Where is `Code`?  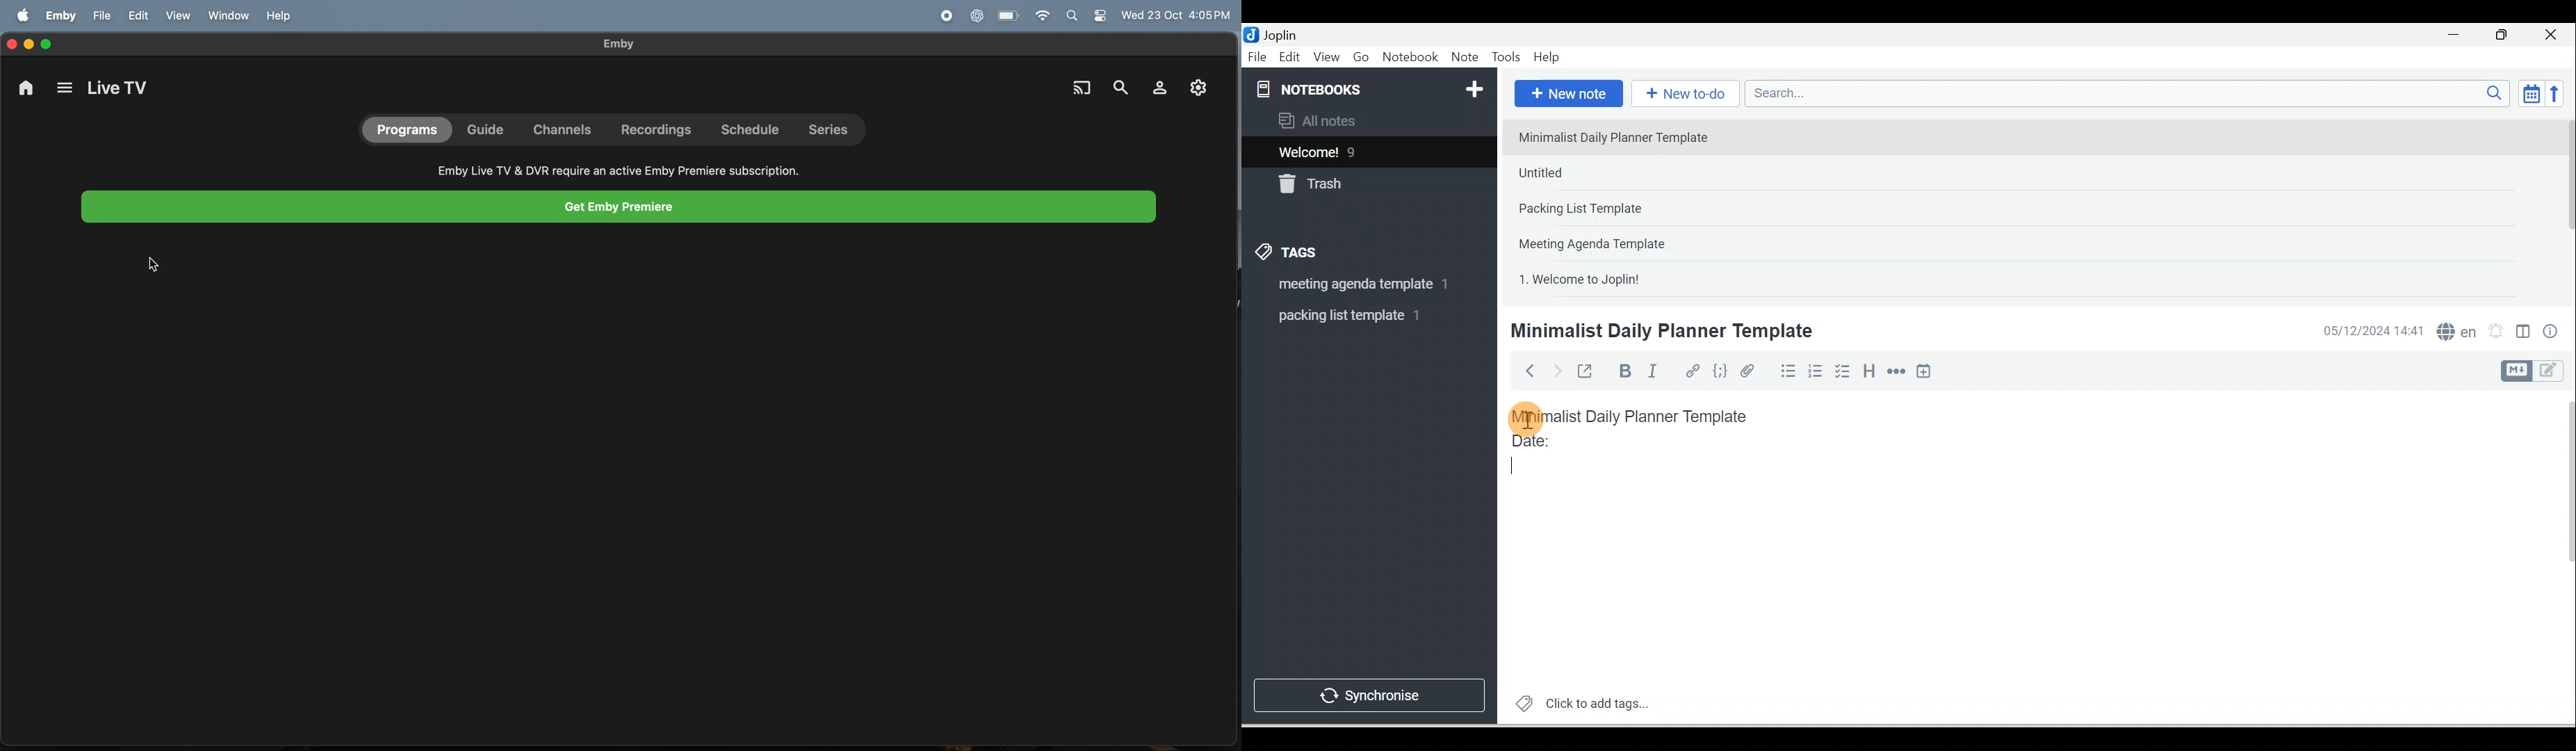 Code is located at coordinates (1720, 372).